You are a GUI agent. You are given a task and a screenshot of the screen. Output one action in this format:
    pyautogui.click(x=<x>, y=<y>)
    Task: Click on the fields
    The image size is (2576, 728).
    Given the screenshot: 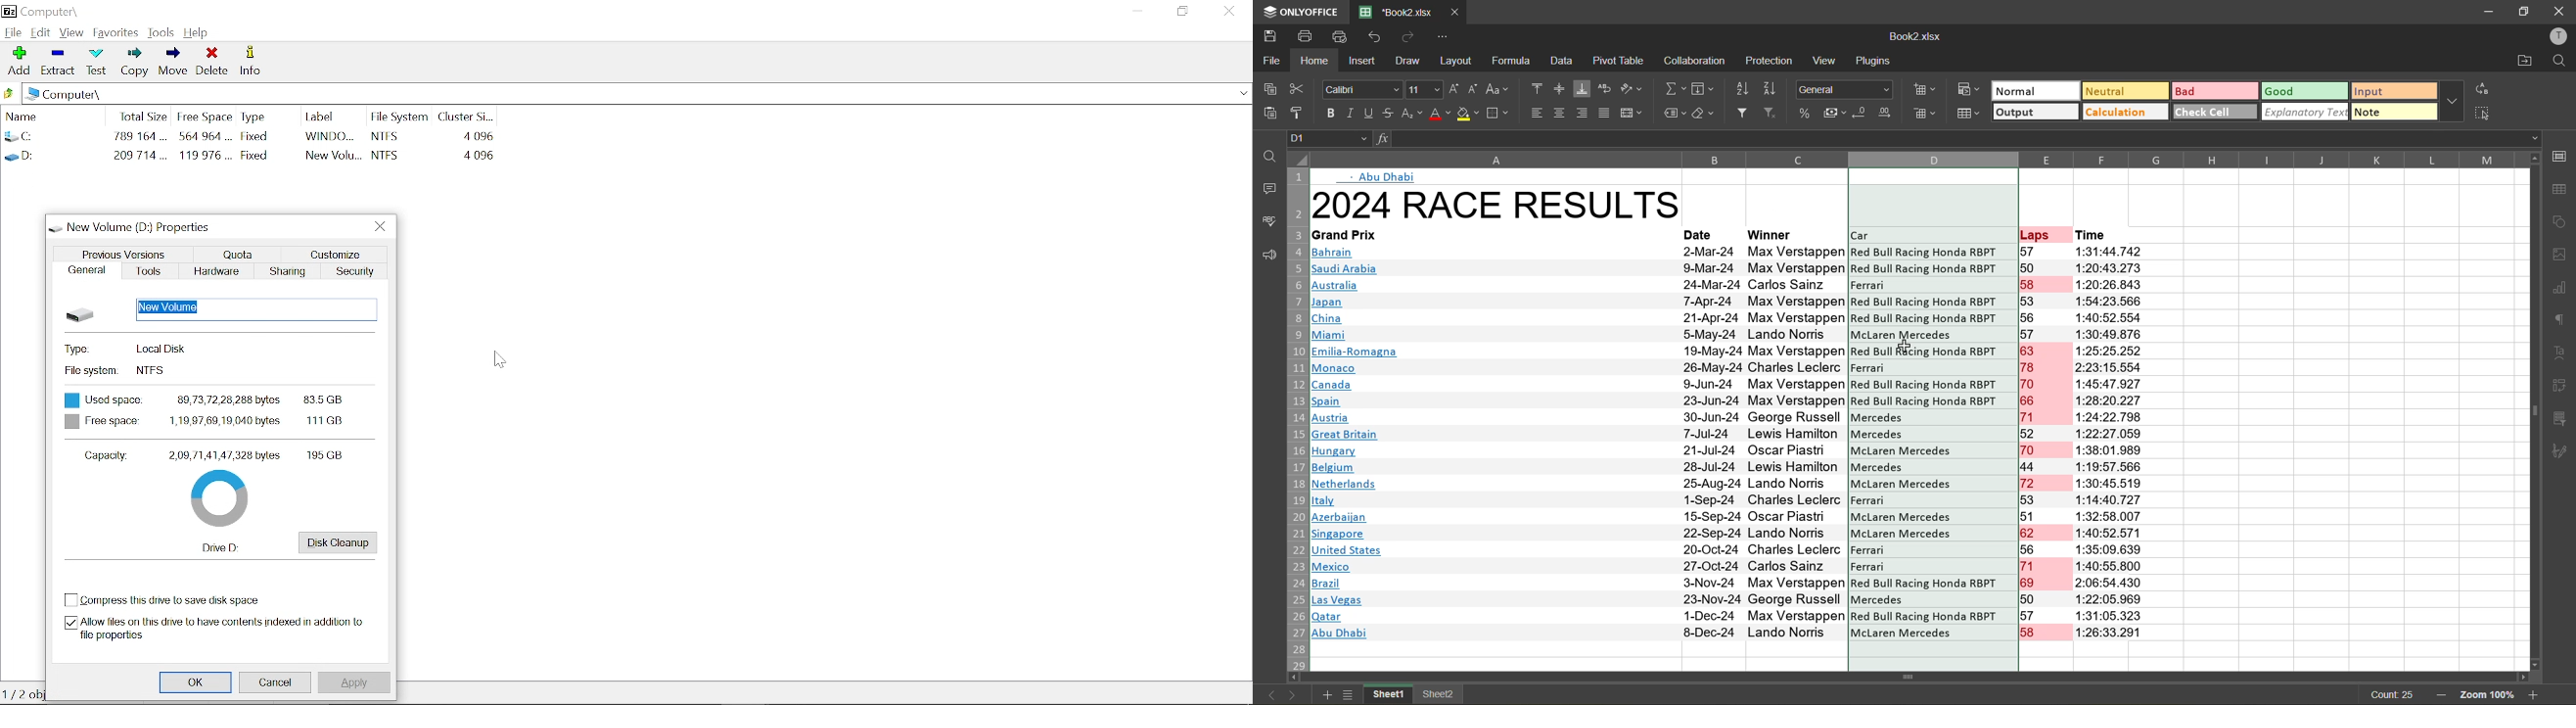 What is the action you would take?
    pyautogui.click(x=1703, y=87)
    